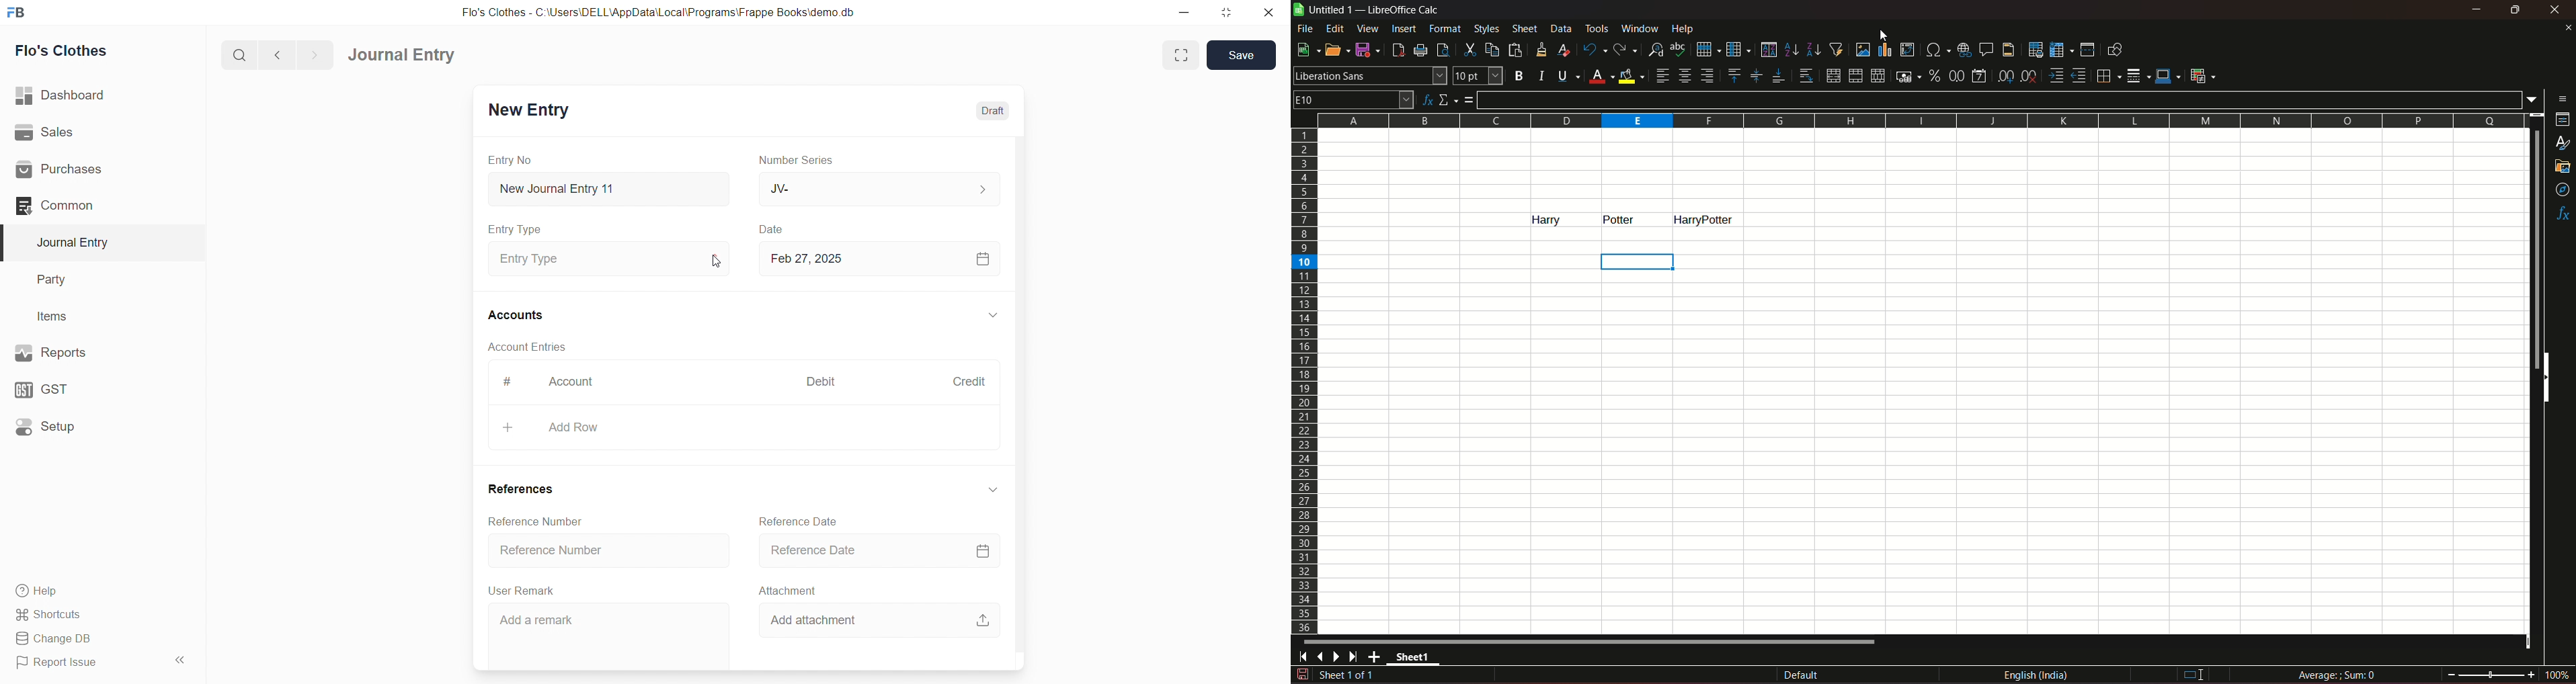 This screenshot has width=2576, height=700. I want to click on borders, so click(2107, 76).